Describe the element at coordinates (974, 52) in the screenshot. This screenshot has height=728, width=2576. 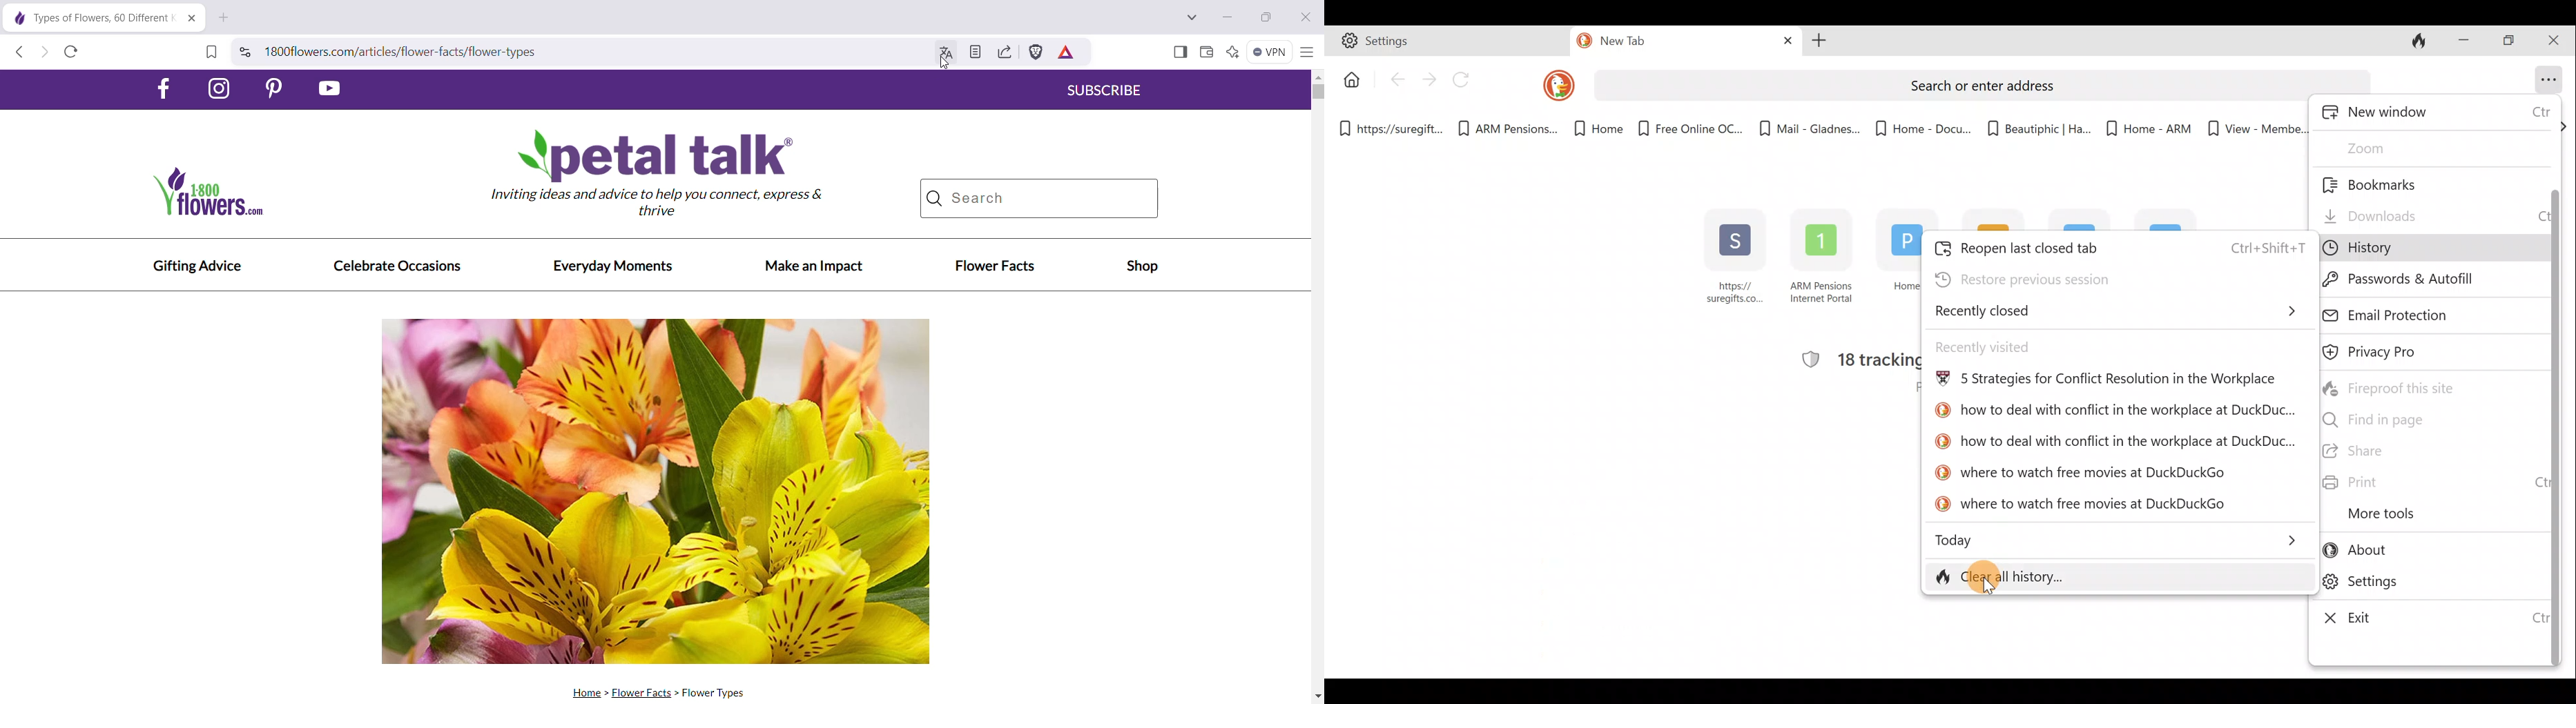
I see `Turn on Speedreader` at that location.